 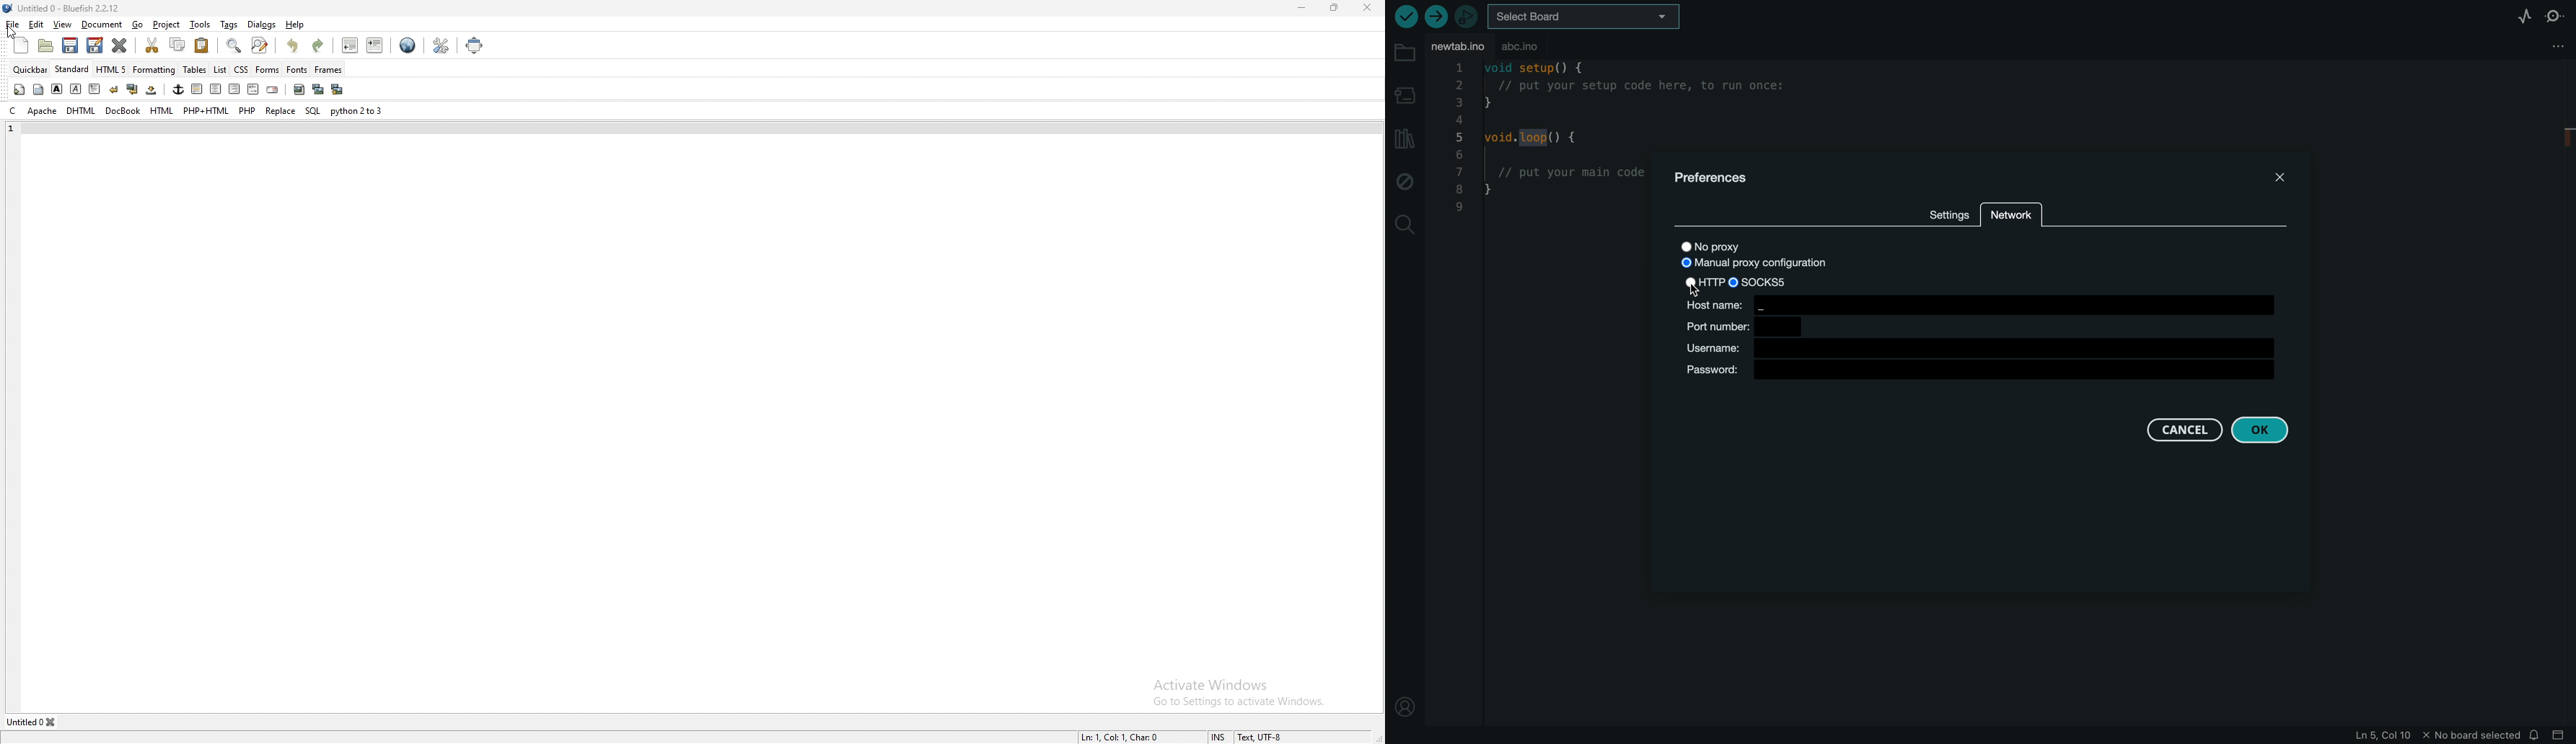 What do you see at coordinates (1721, 245) in the screenshot?
I see `no proxy` at bounding box center [1721, 245].